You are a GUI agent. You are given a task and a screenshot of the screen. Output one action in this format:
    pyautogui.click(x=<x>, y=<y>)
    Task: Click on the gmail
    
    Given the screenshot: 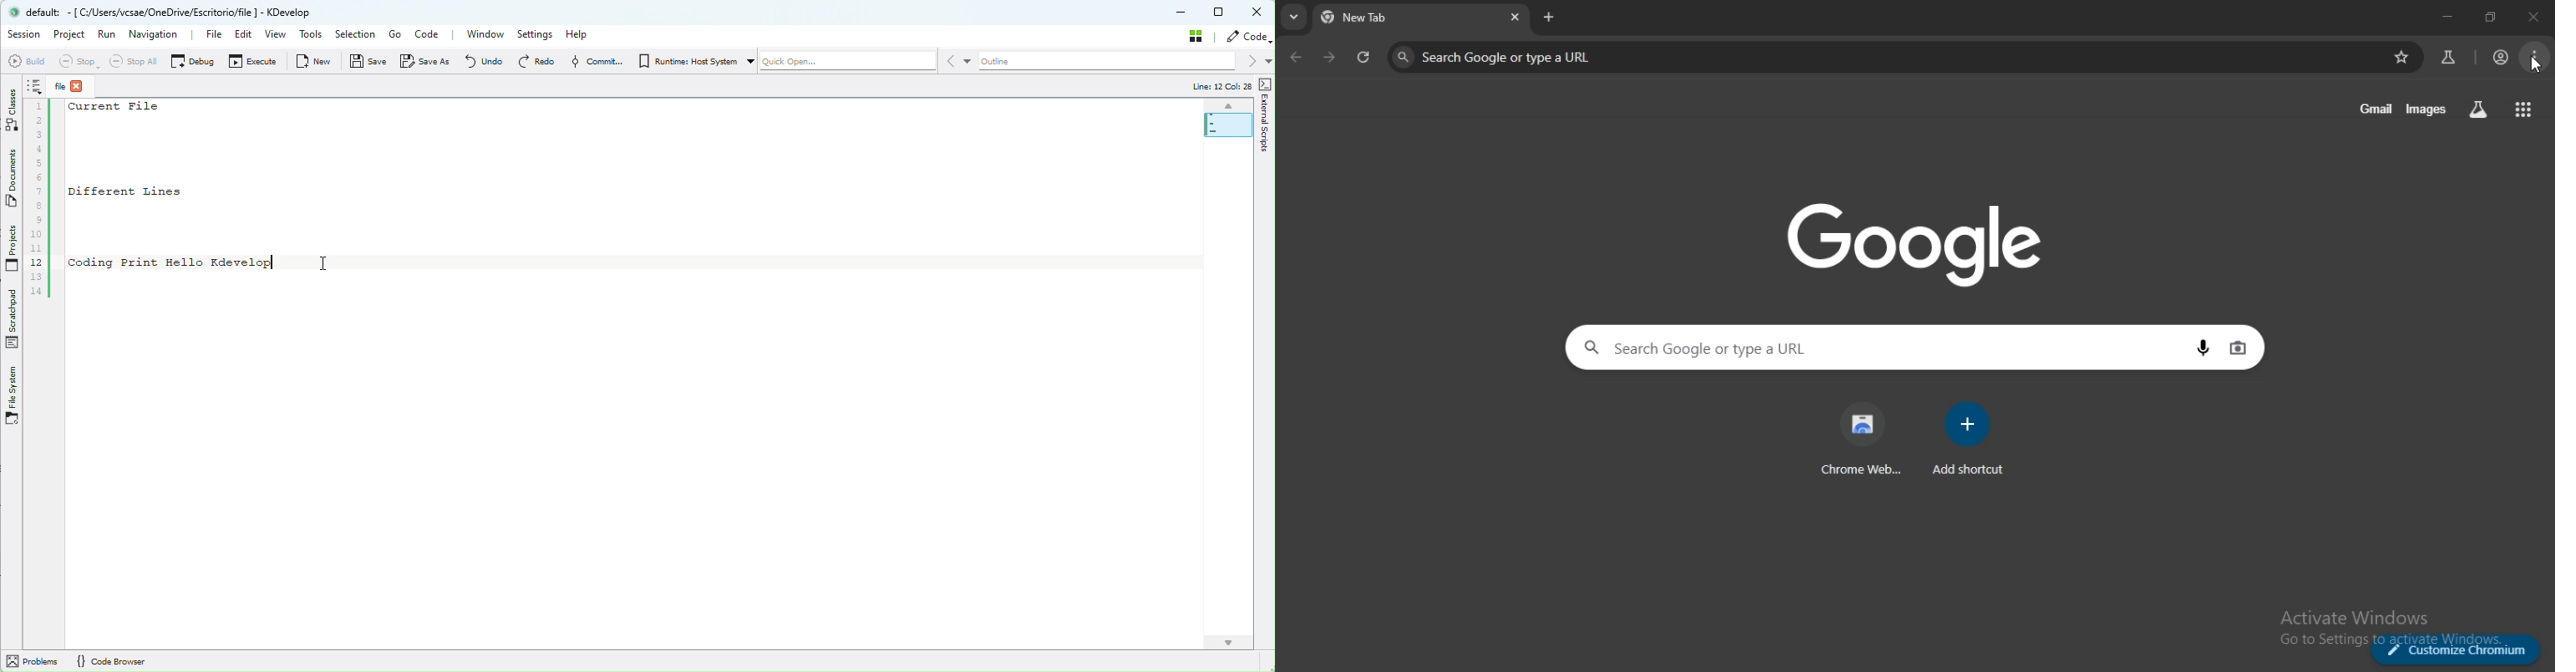 What is the action you would take?
    pyautogui.click(x=2373, y=107)
    